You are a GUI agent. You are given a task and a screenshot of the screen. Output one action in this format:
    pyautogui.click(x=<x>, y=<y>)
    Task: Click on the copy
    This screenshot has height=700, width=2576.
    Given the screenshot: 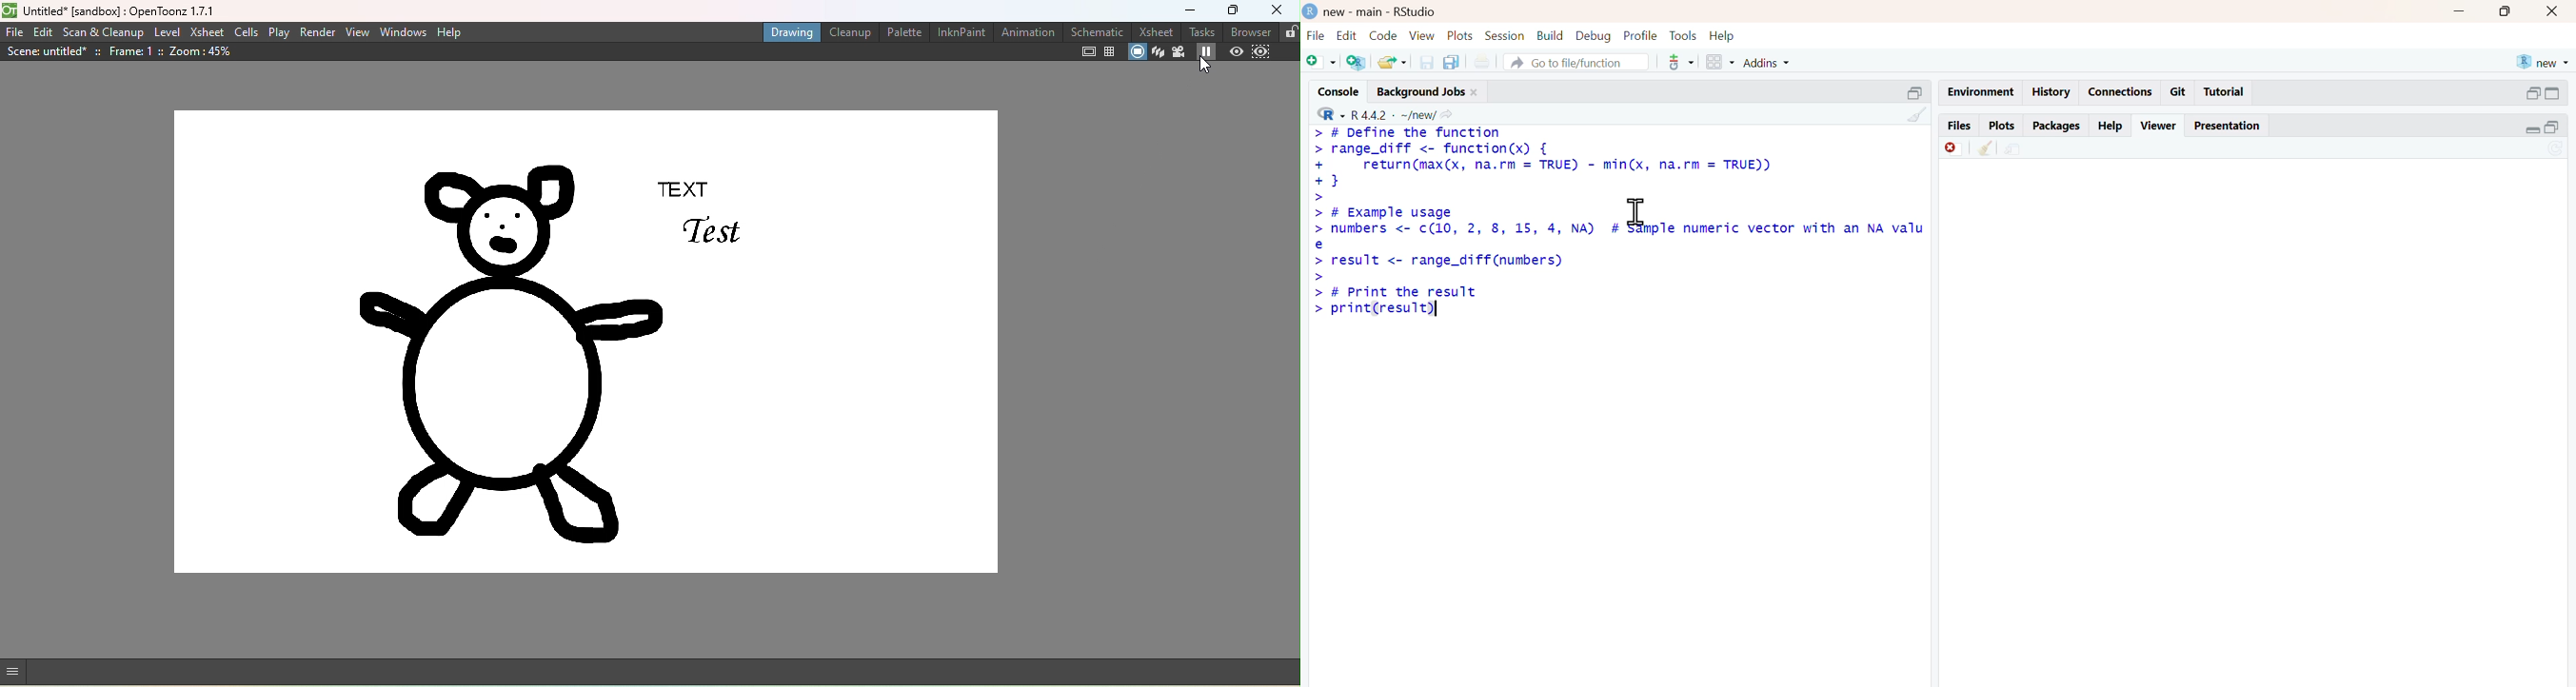 What is the action you would take?
    pyautogui.click(x=1451, y=62)
    